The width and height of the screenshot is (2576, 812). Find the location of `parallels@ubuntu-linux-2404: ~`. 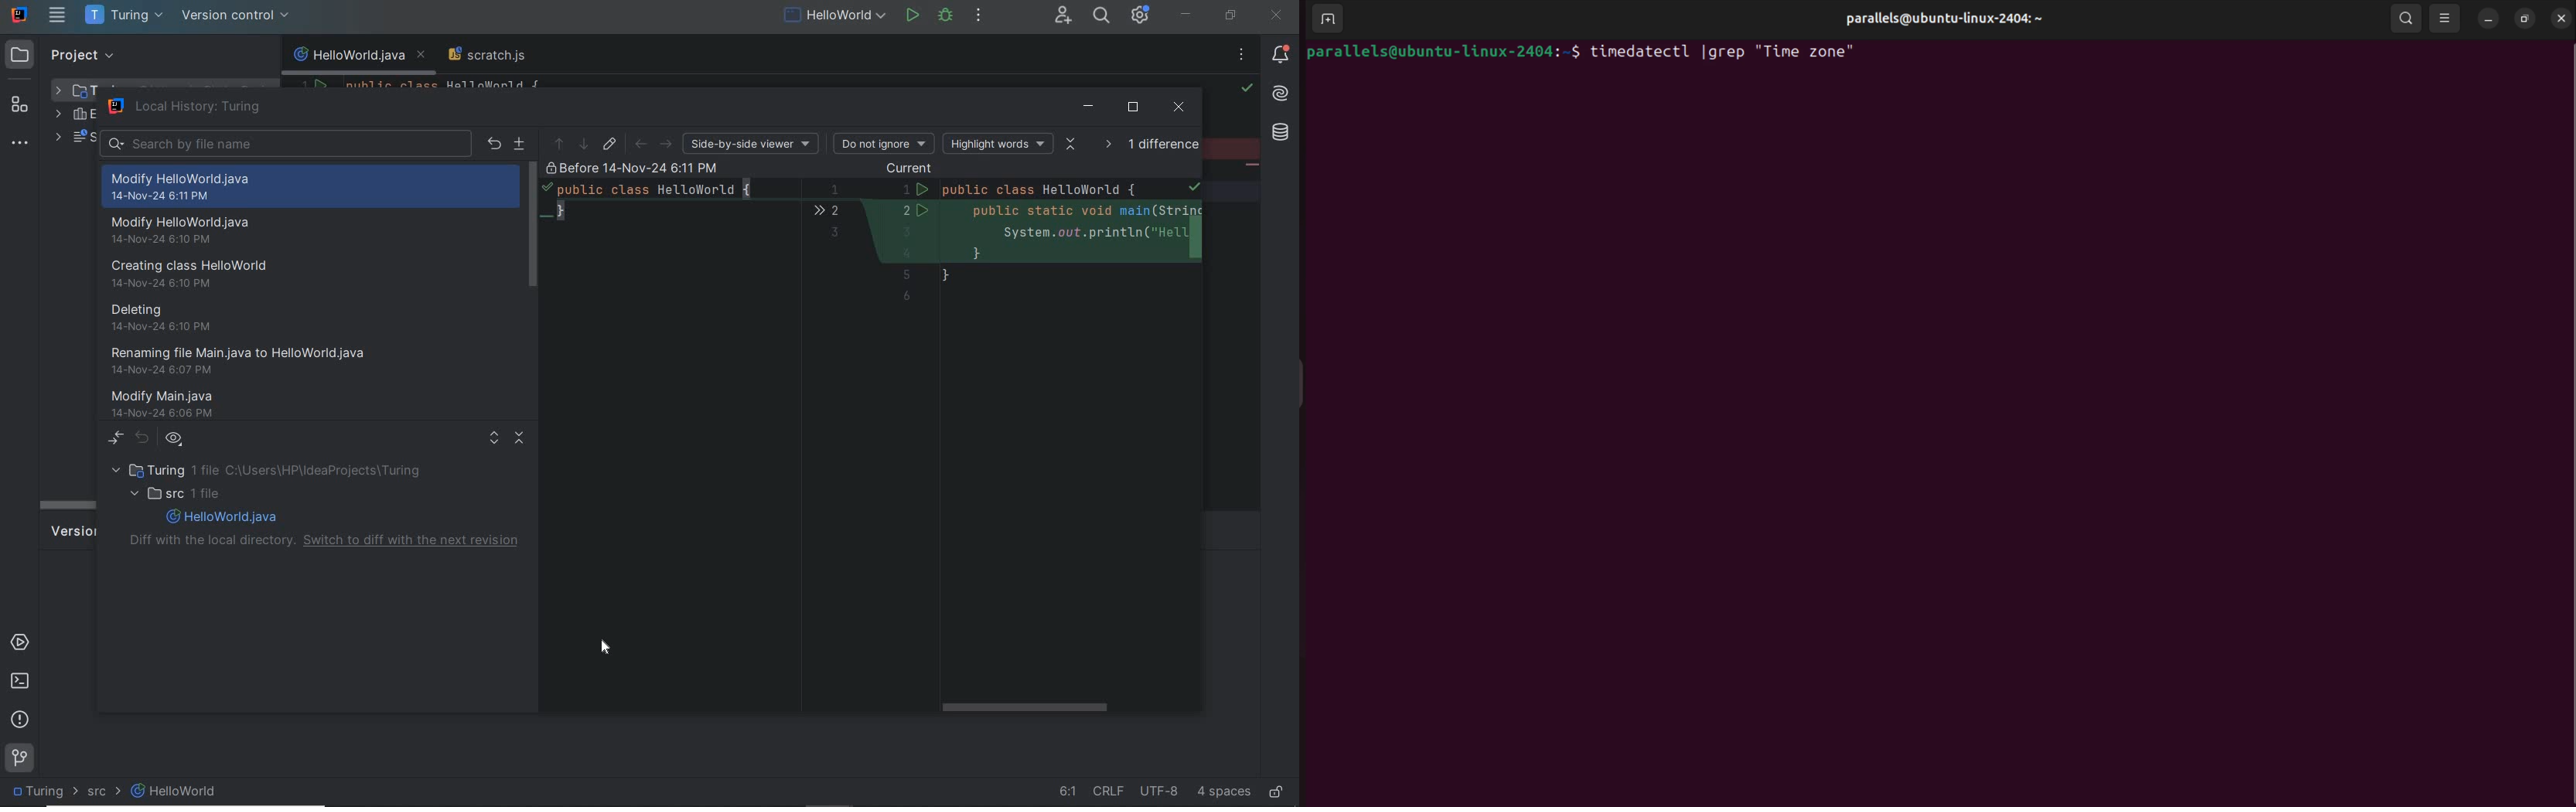

parallels@ubuntu-linux-2404: ~ is located at coordinates (1937, 20).